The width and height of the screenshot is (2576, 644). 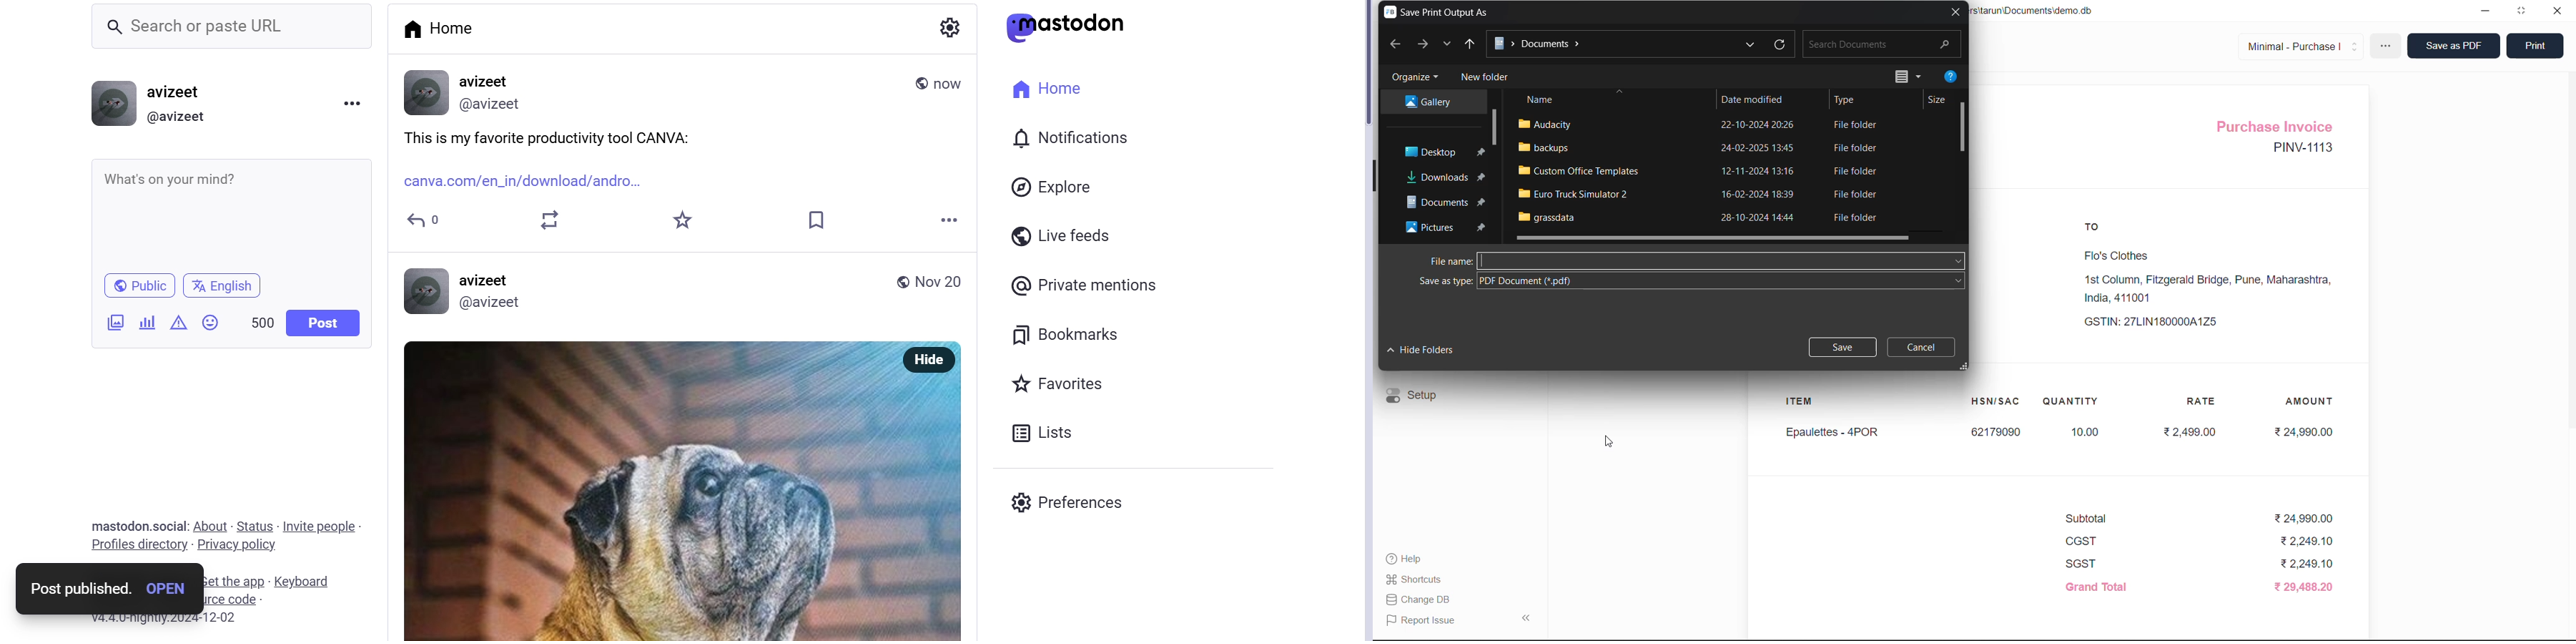 I want to click on Flo's Clothes1st Column, Fitzgerald Bridge, Pune, Maharashtra,India, 411001 GSTIN: 27LIN180000A1Z5, so click(x=2200, y=288).